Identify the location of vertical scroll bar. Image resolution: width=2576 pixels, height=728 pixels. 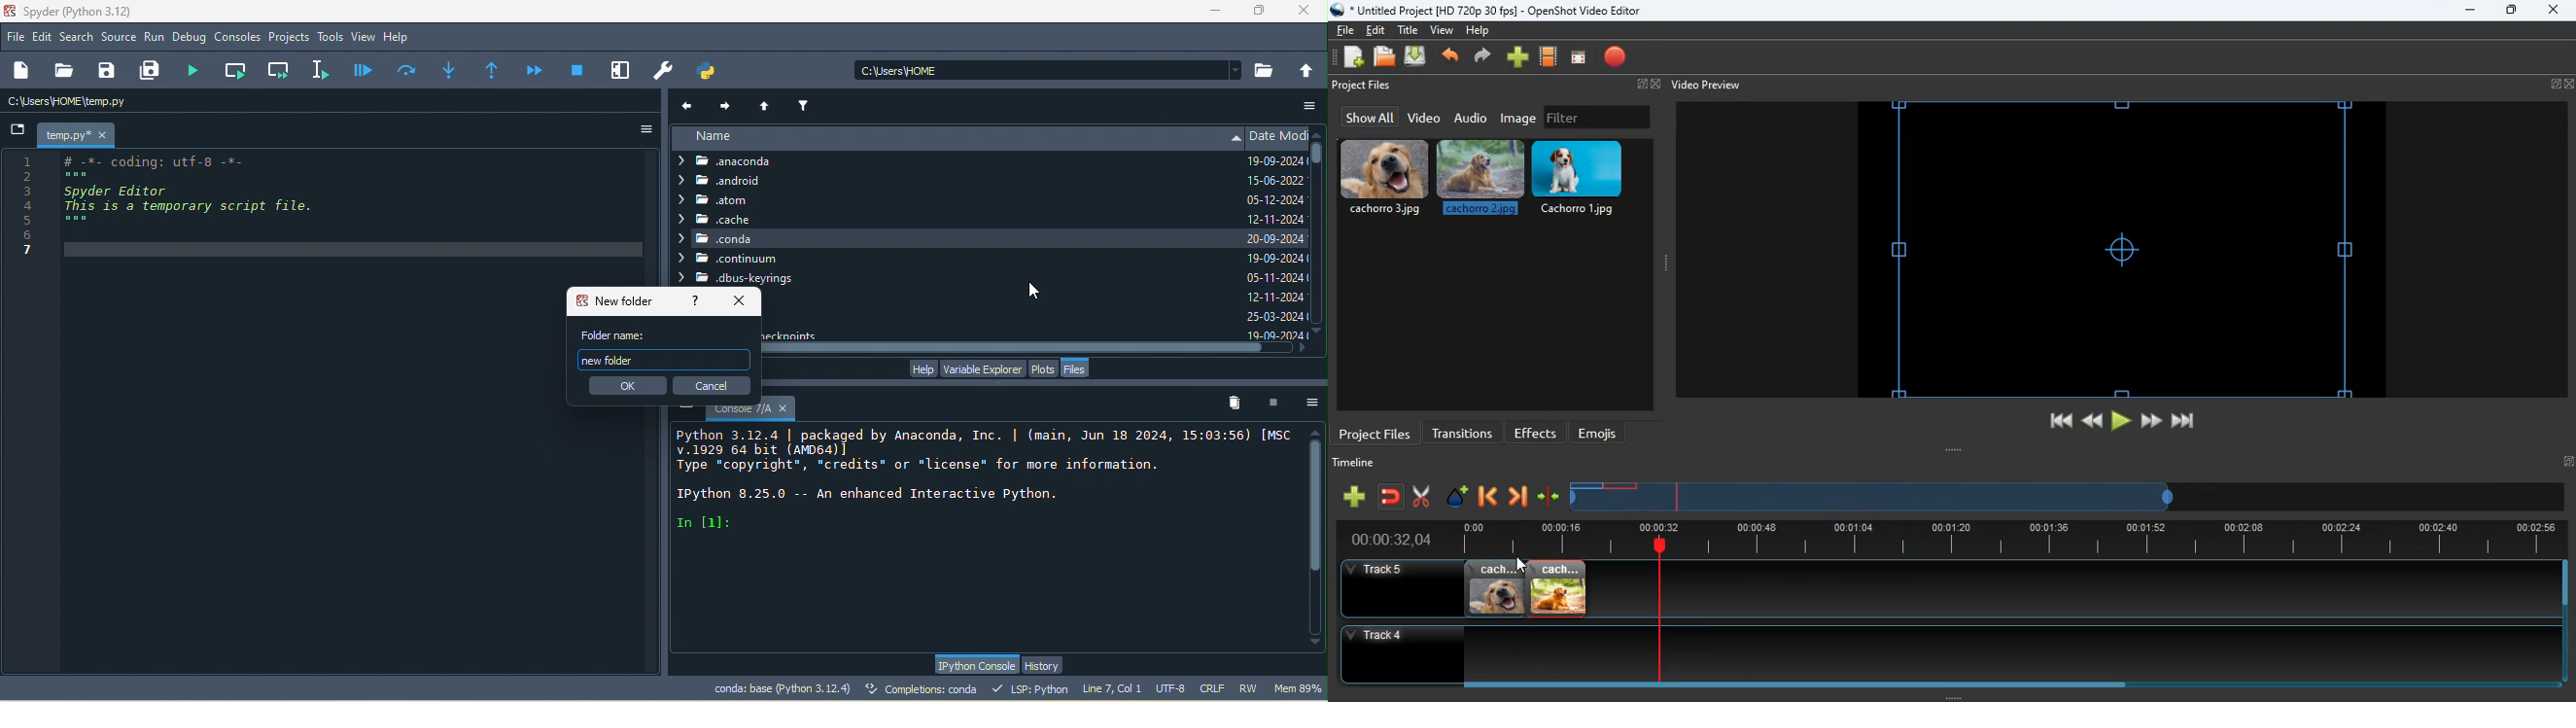
(1317, 537).